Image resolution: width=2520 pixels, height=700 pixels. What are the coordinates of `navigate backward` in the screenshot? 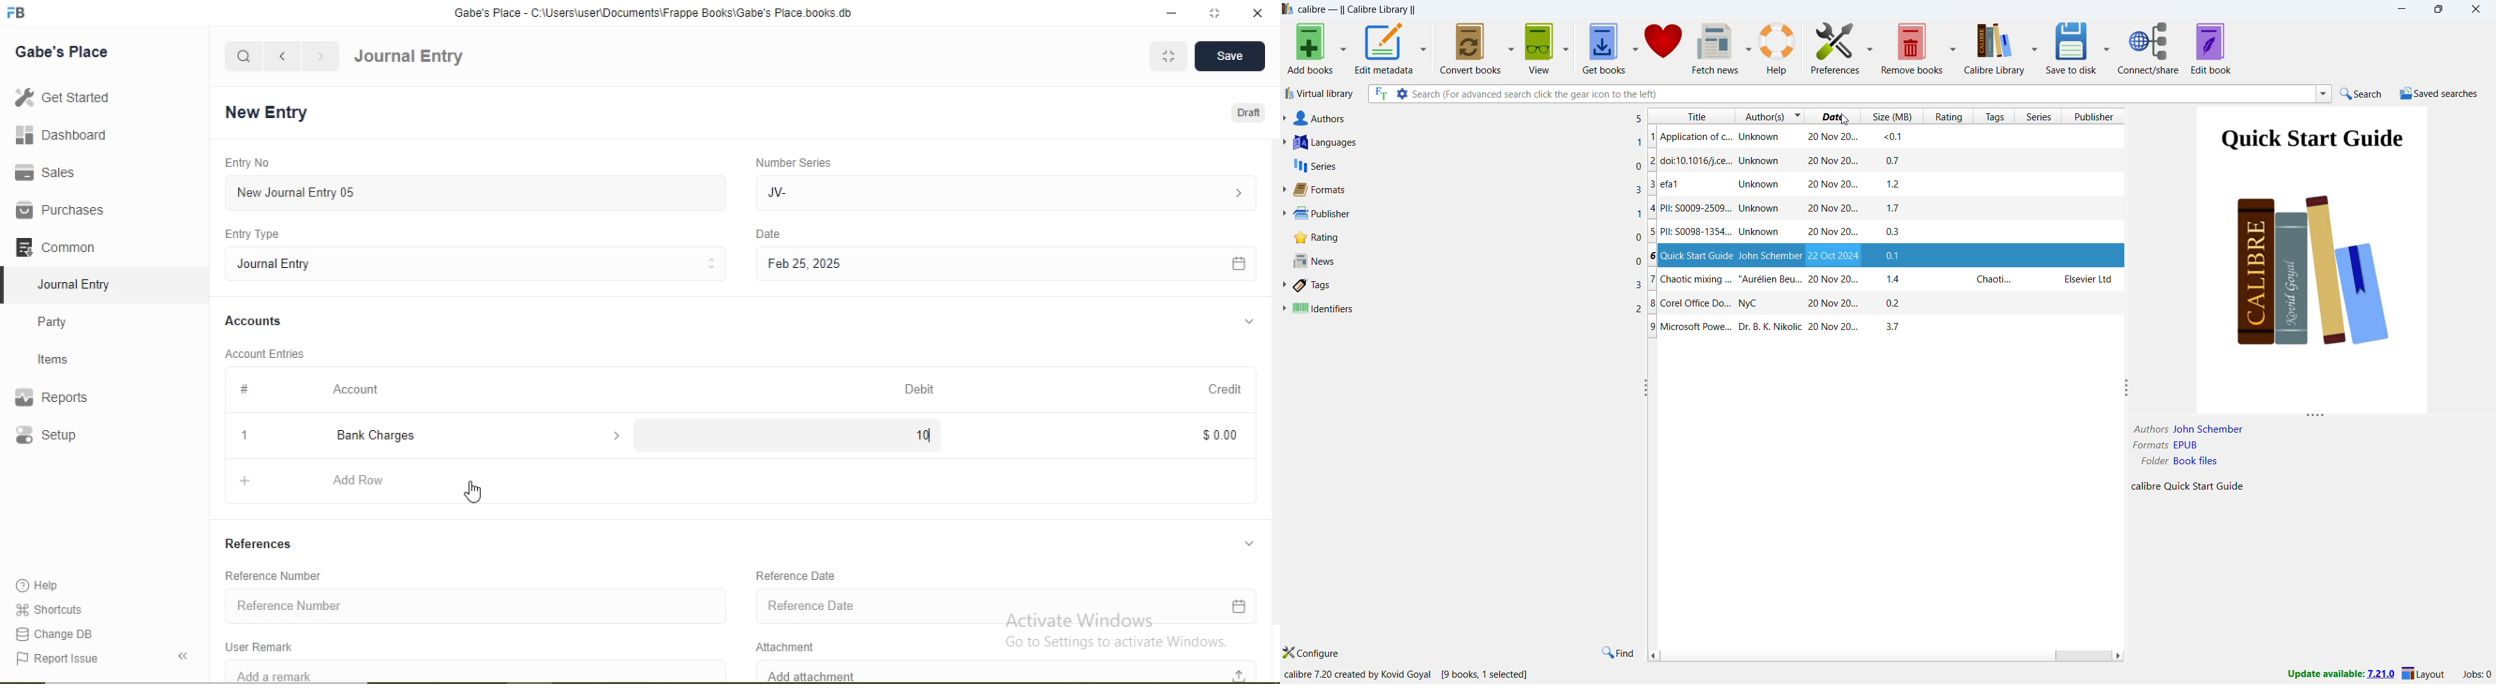 It's located at (281, 56).